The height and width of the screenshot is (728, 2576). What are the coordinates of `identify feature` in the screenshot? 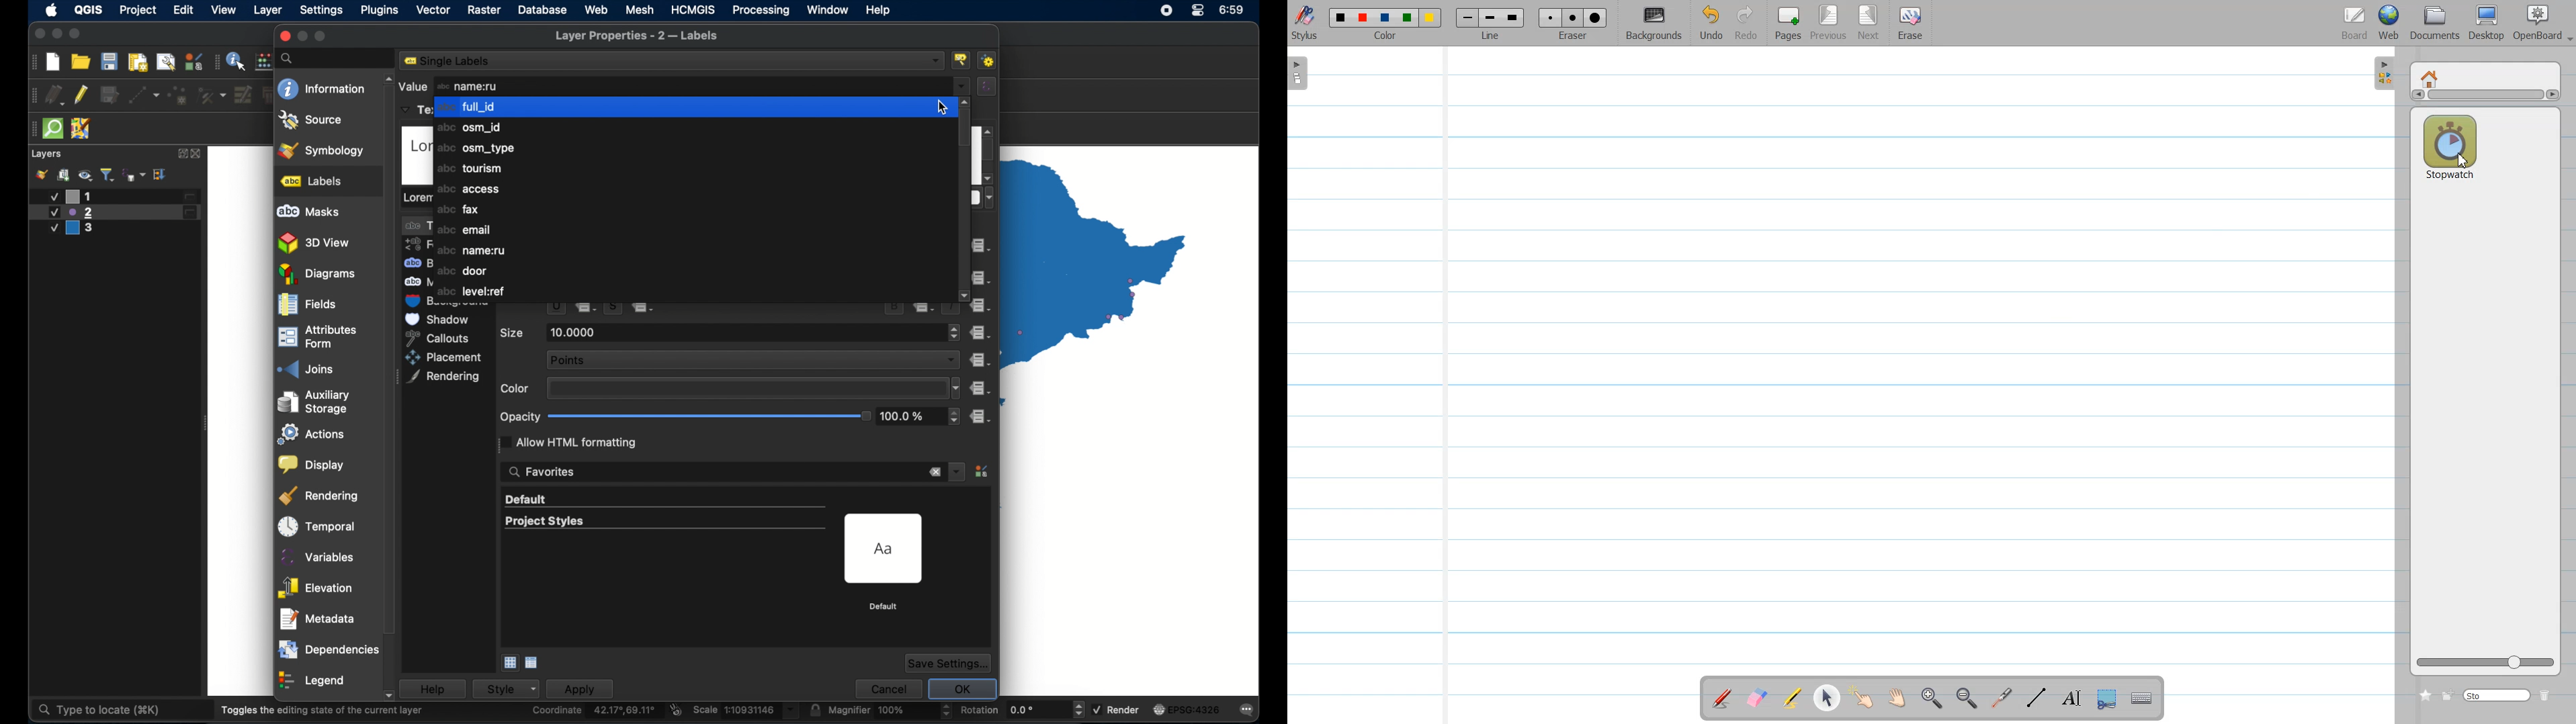 It's located at (237, 60).